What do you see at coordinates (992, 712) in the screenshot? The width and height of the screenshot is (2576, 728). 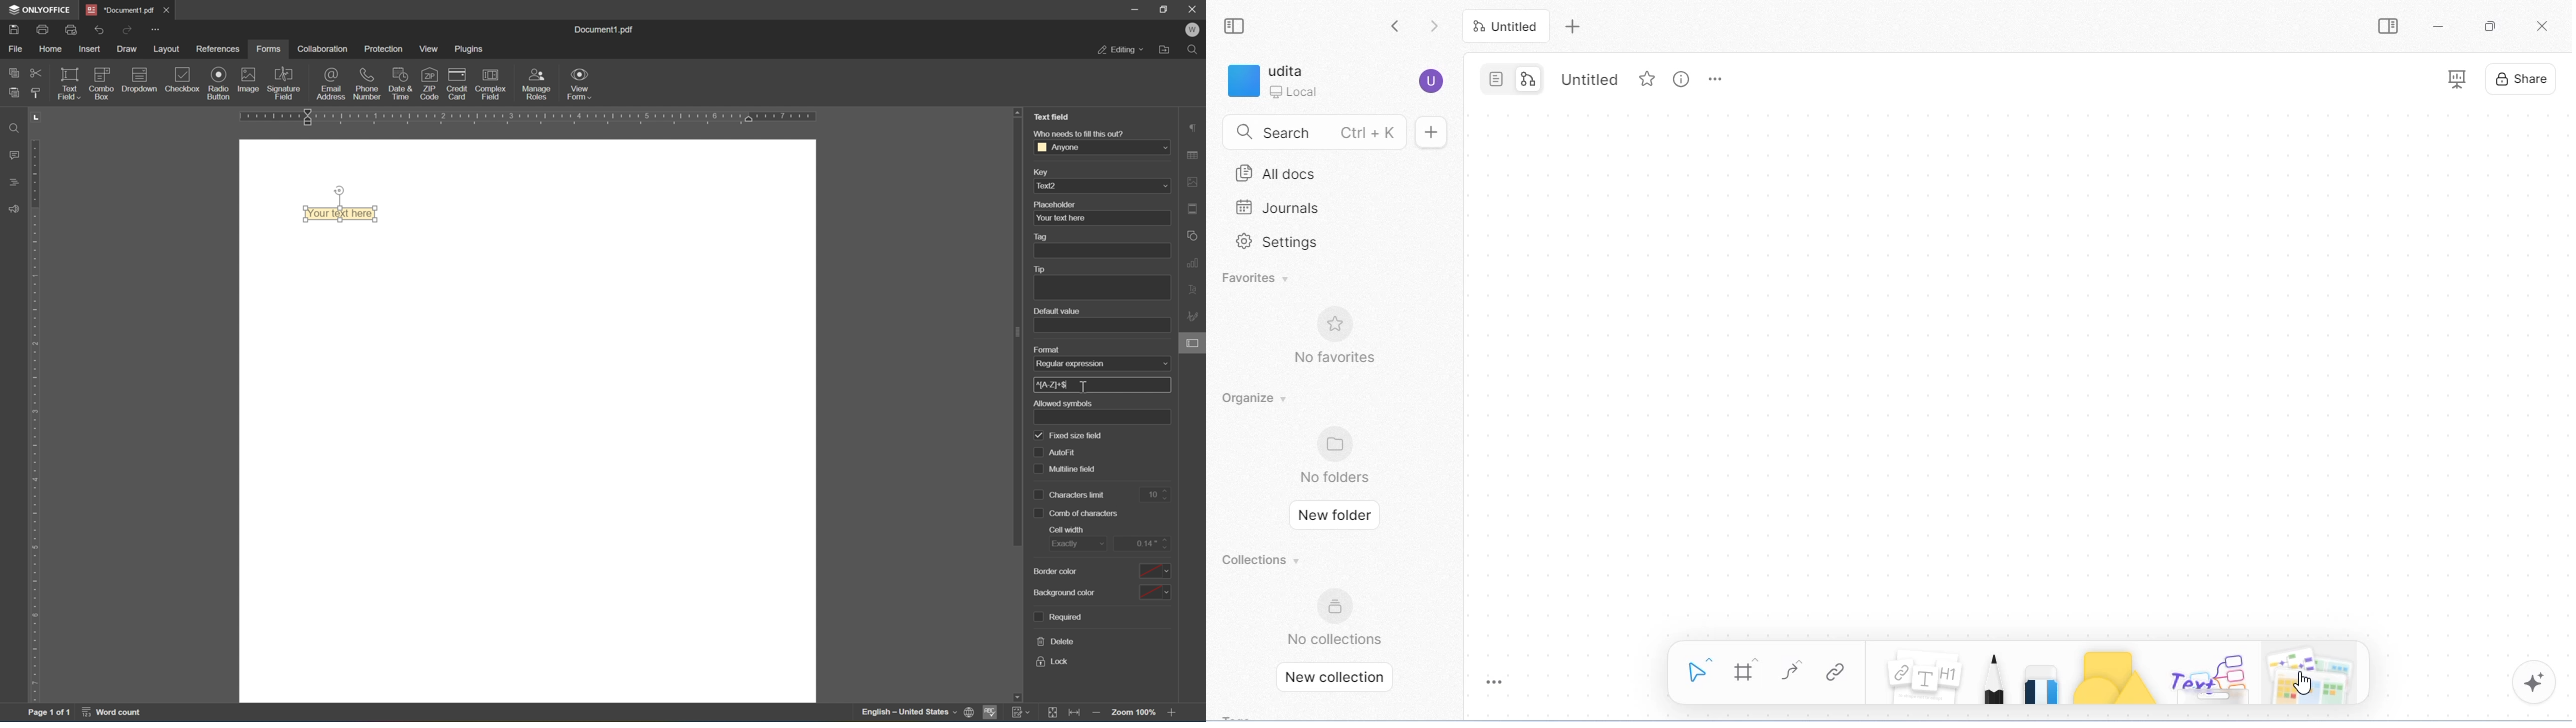 I see `spell checking` at bounding box center [992, 712].